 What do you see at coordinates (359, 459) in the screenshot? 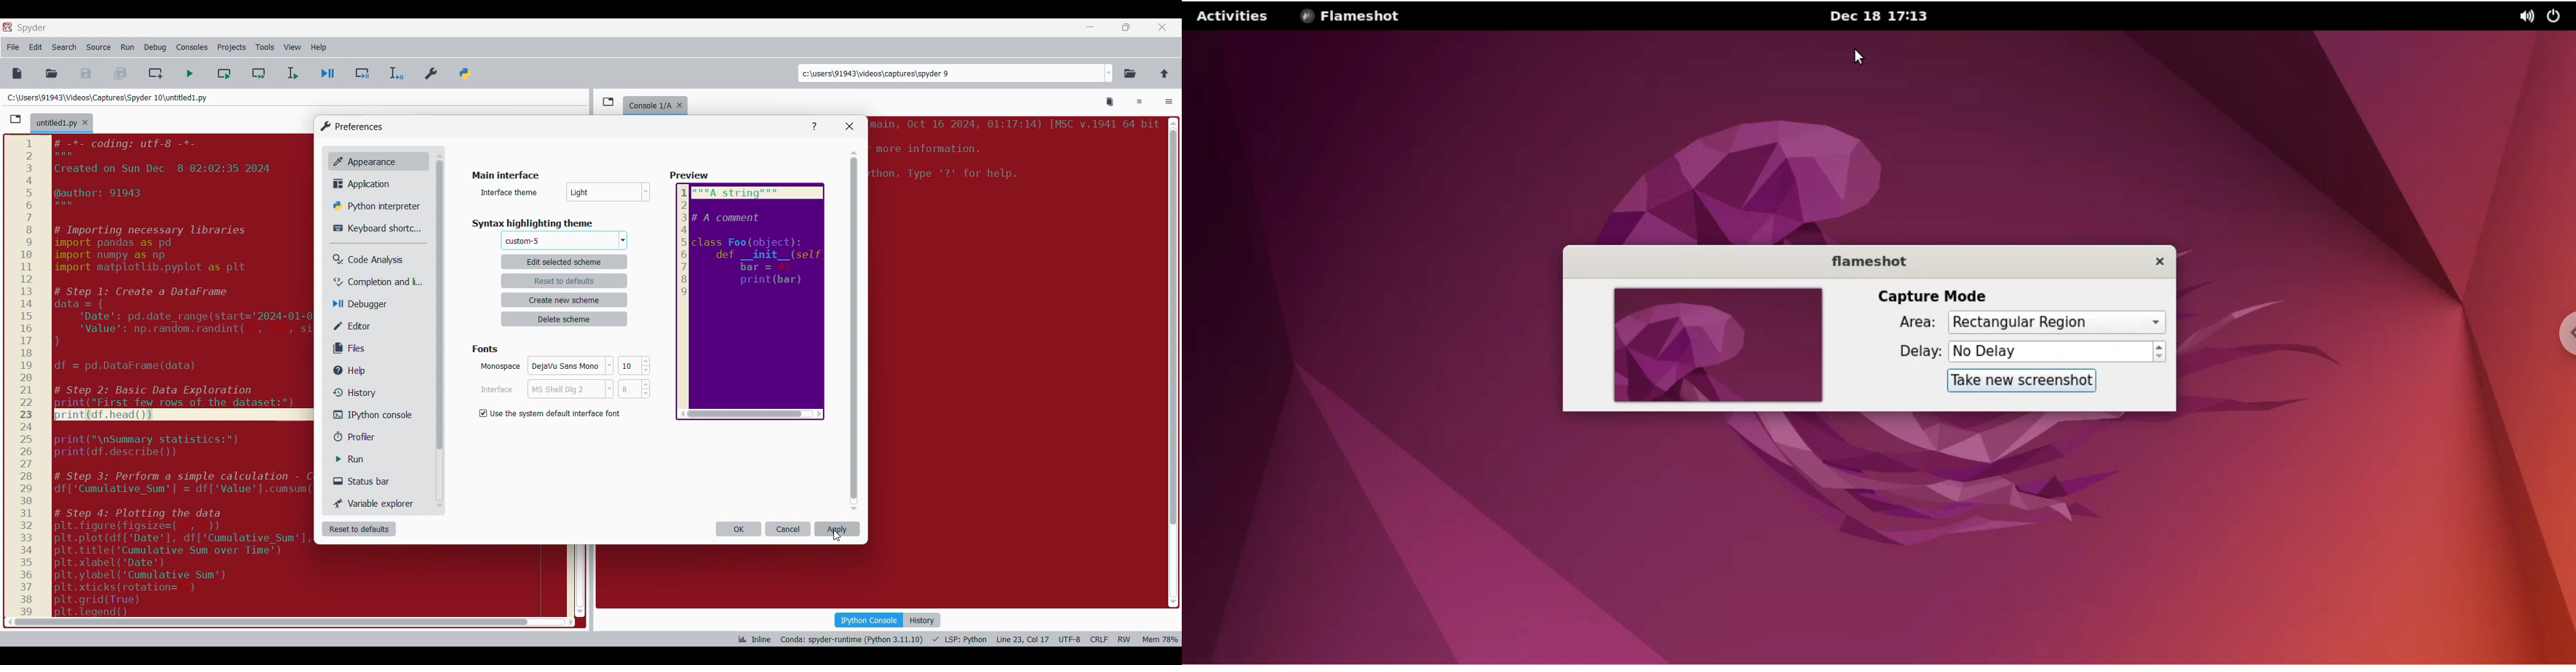
I see `Run` at bounding box center [359, 459].